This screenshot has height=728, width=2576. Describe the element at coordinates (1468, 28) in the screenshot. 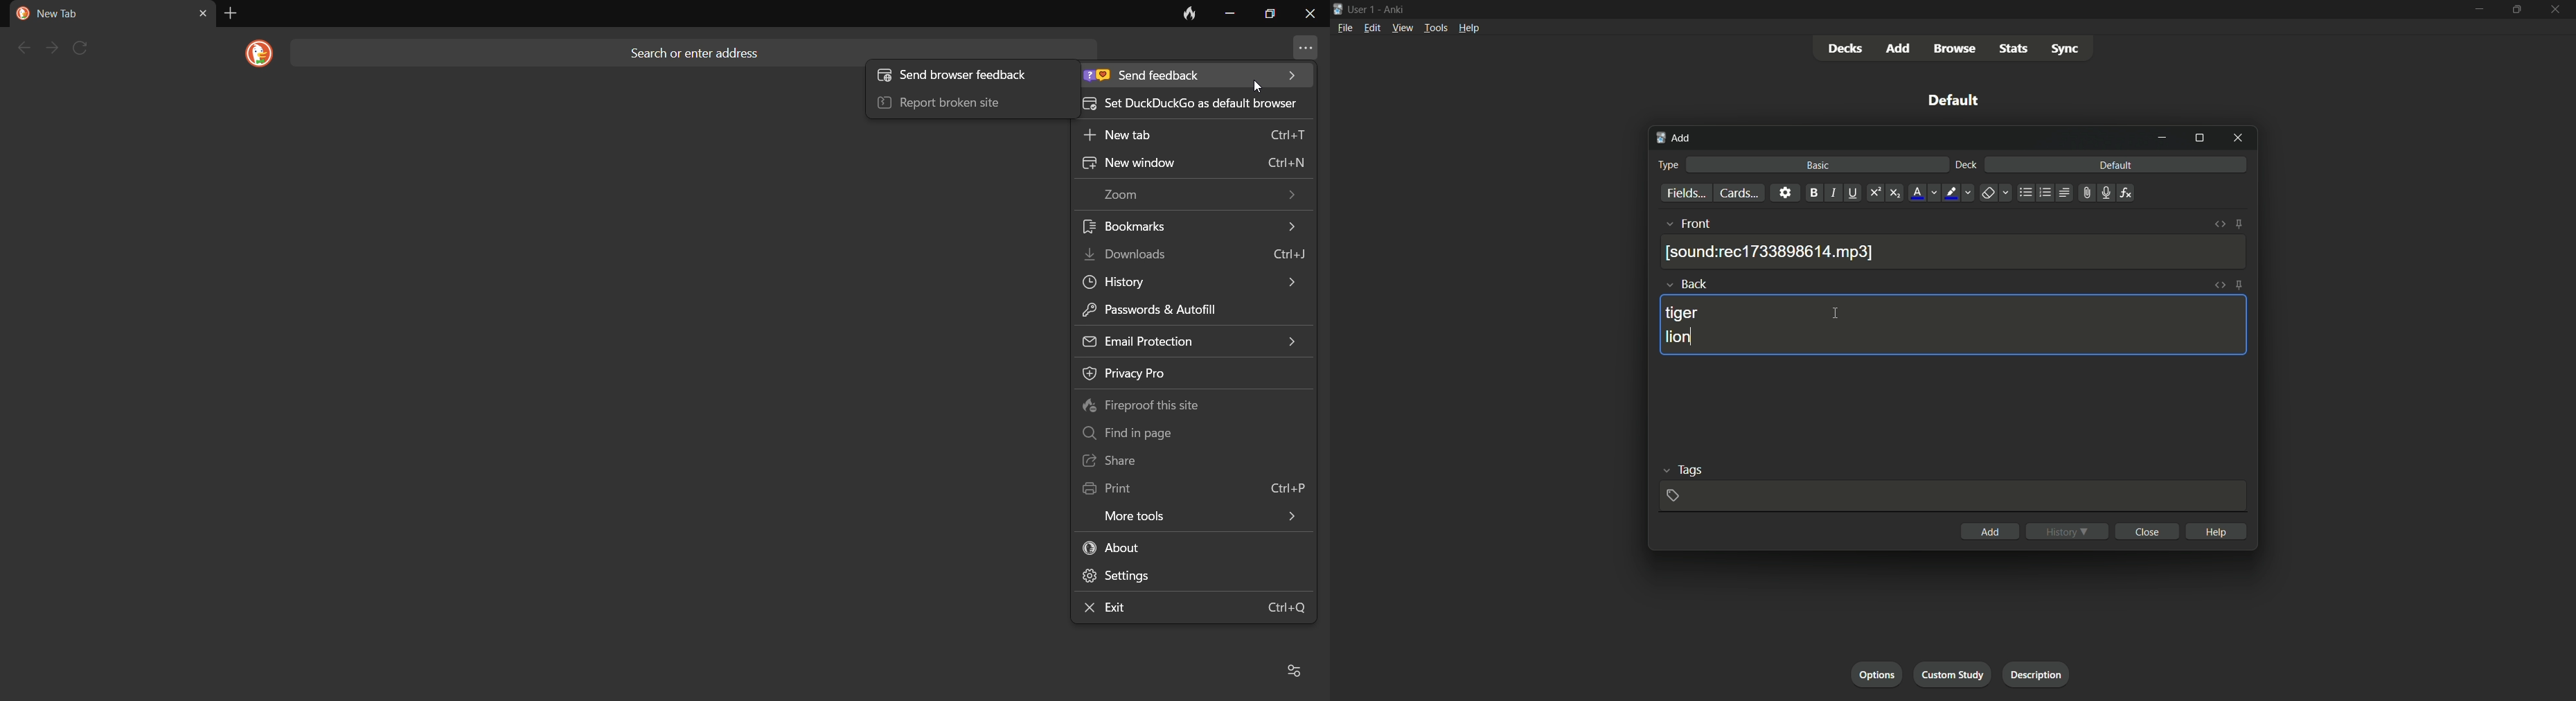

I see `help menu` at that location.